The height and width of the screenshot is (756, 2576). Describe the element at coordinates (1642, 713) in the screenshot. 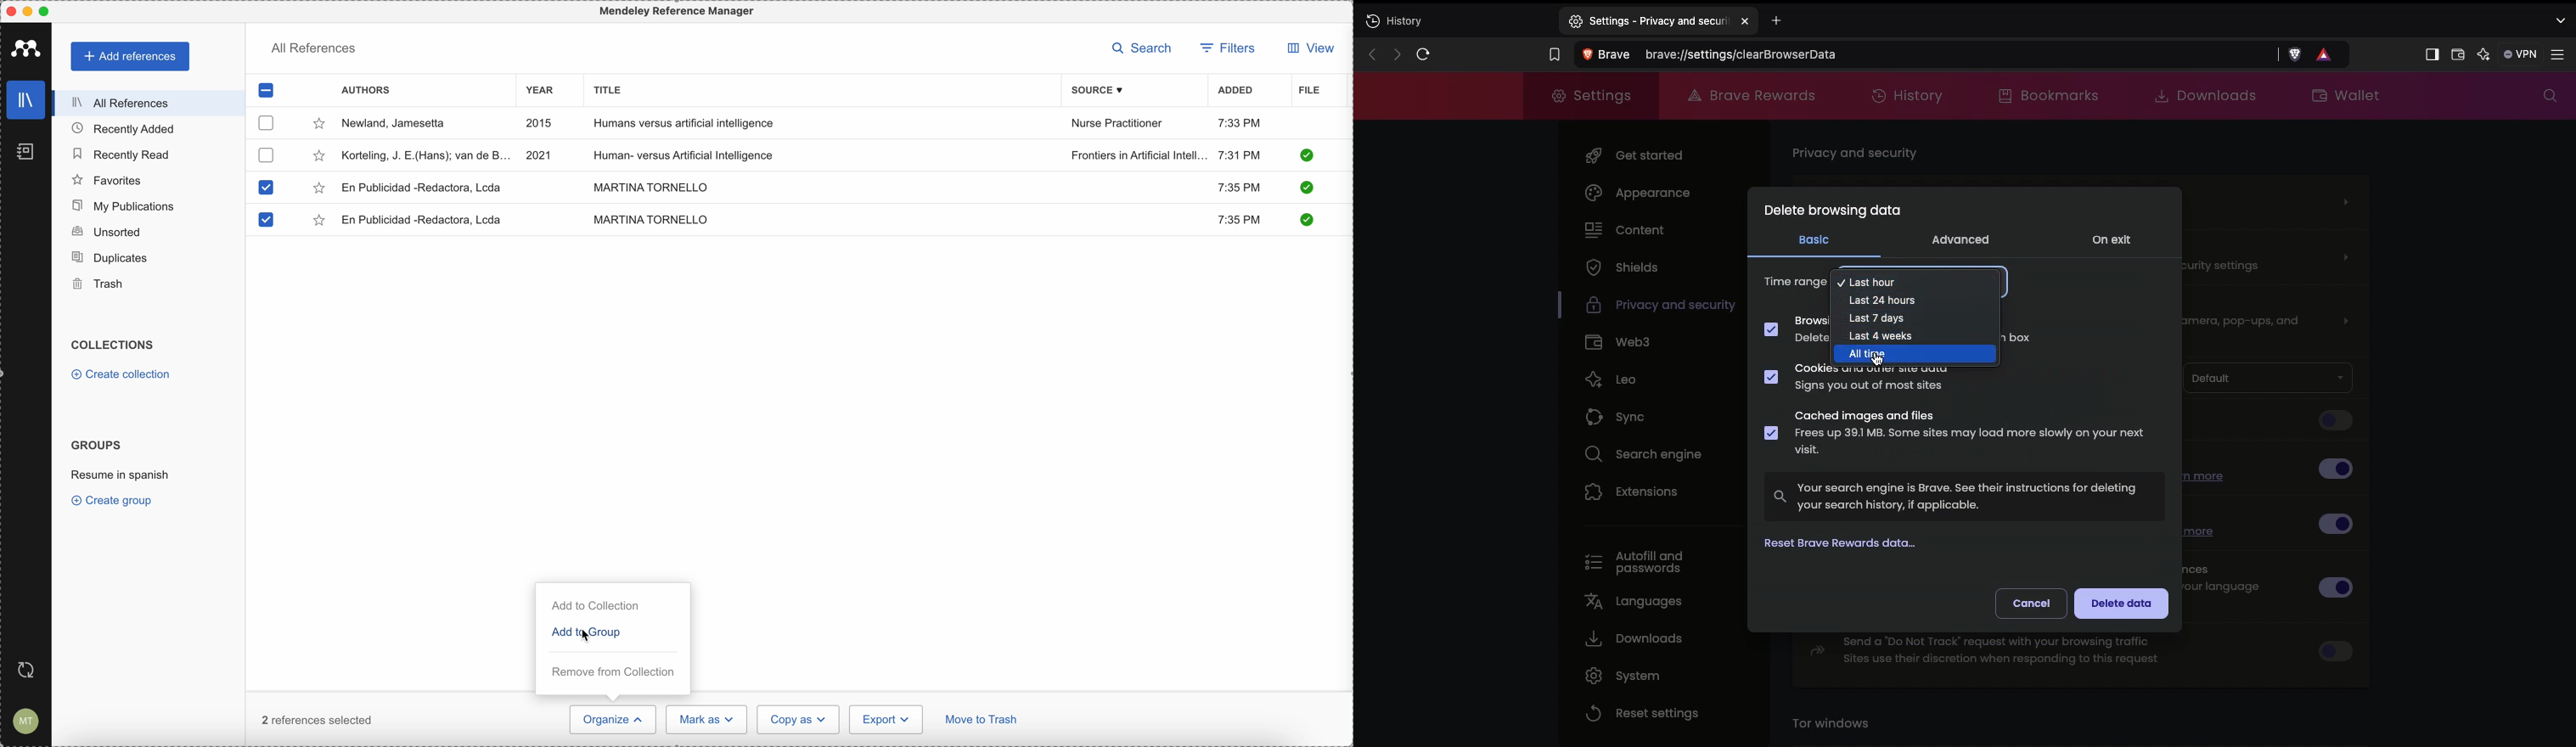

I see `Reset settings` at that location.